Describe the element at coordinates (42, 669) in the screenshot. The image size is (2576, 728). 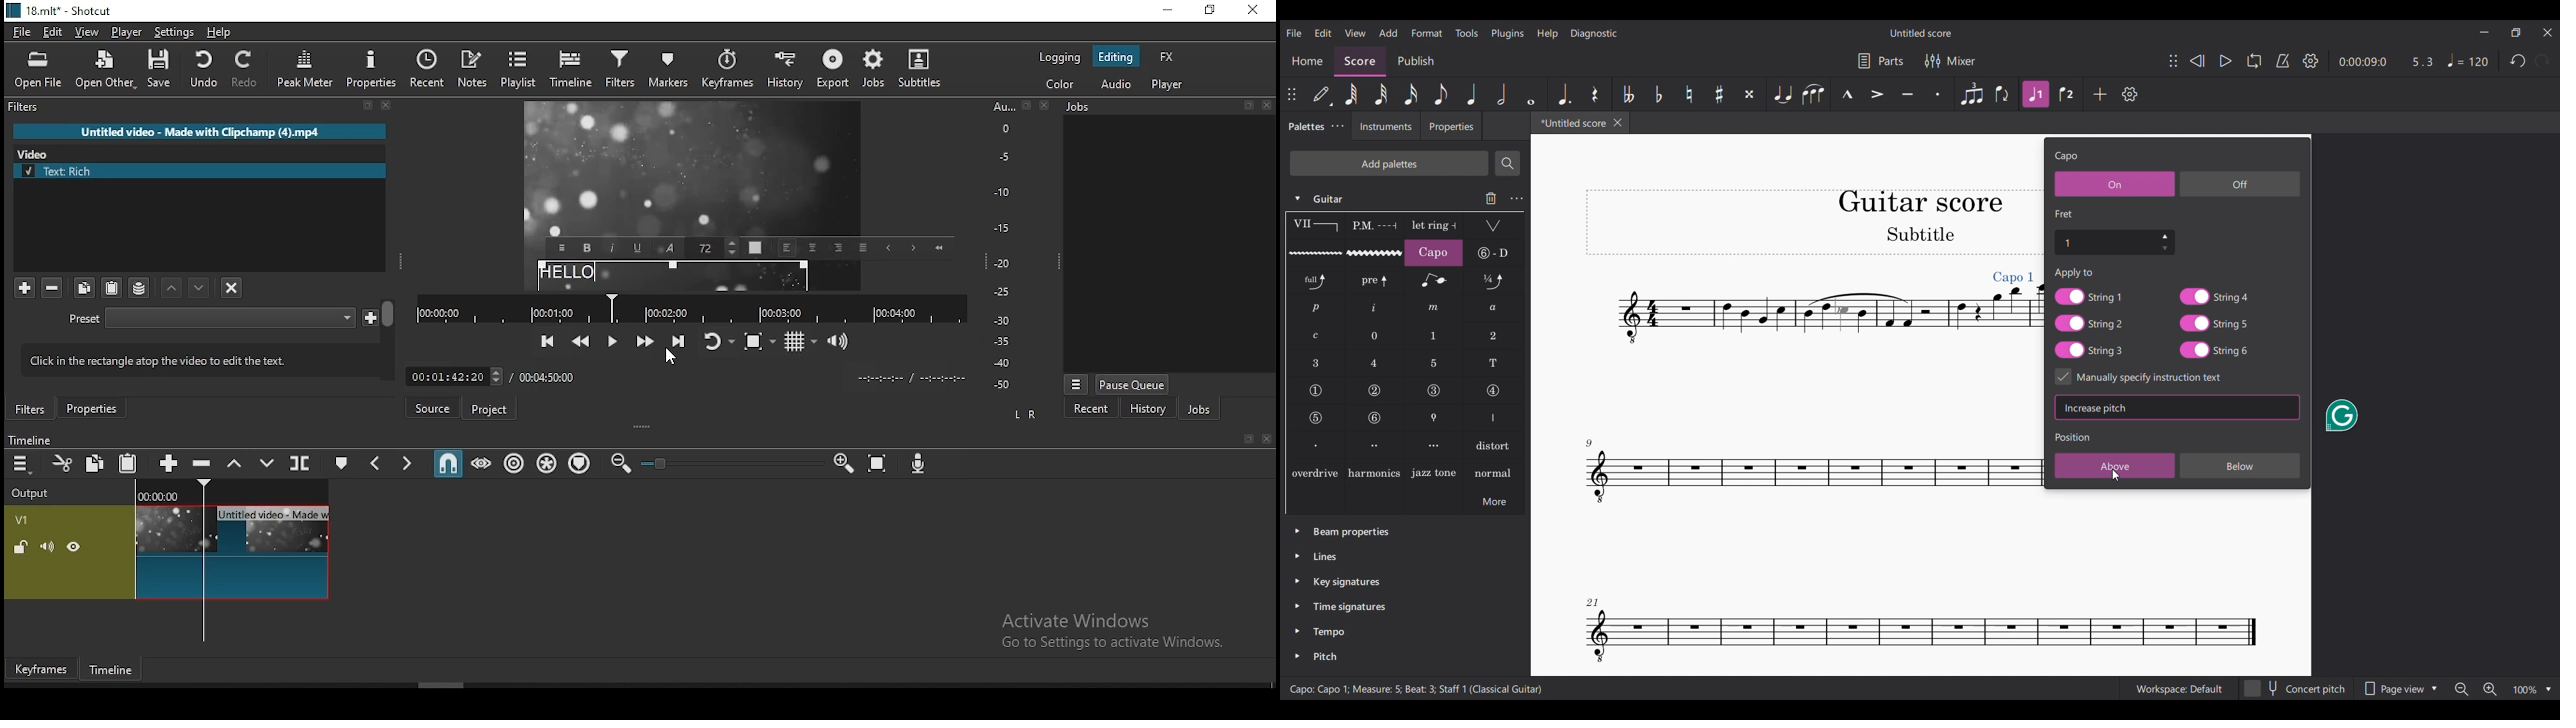
I see `keyframes` at that location.